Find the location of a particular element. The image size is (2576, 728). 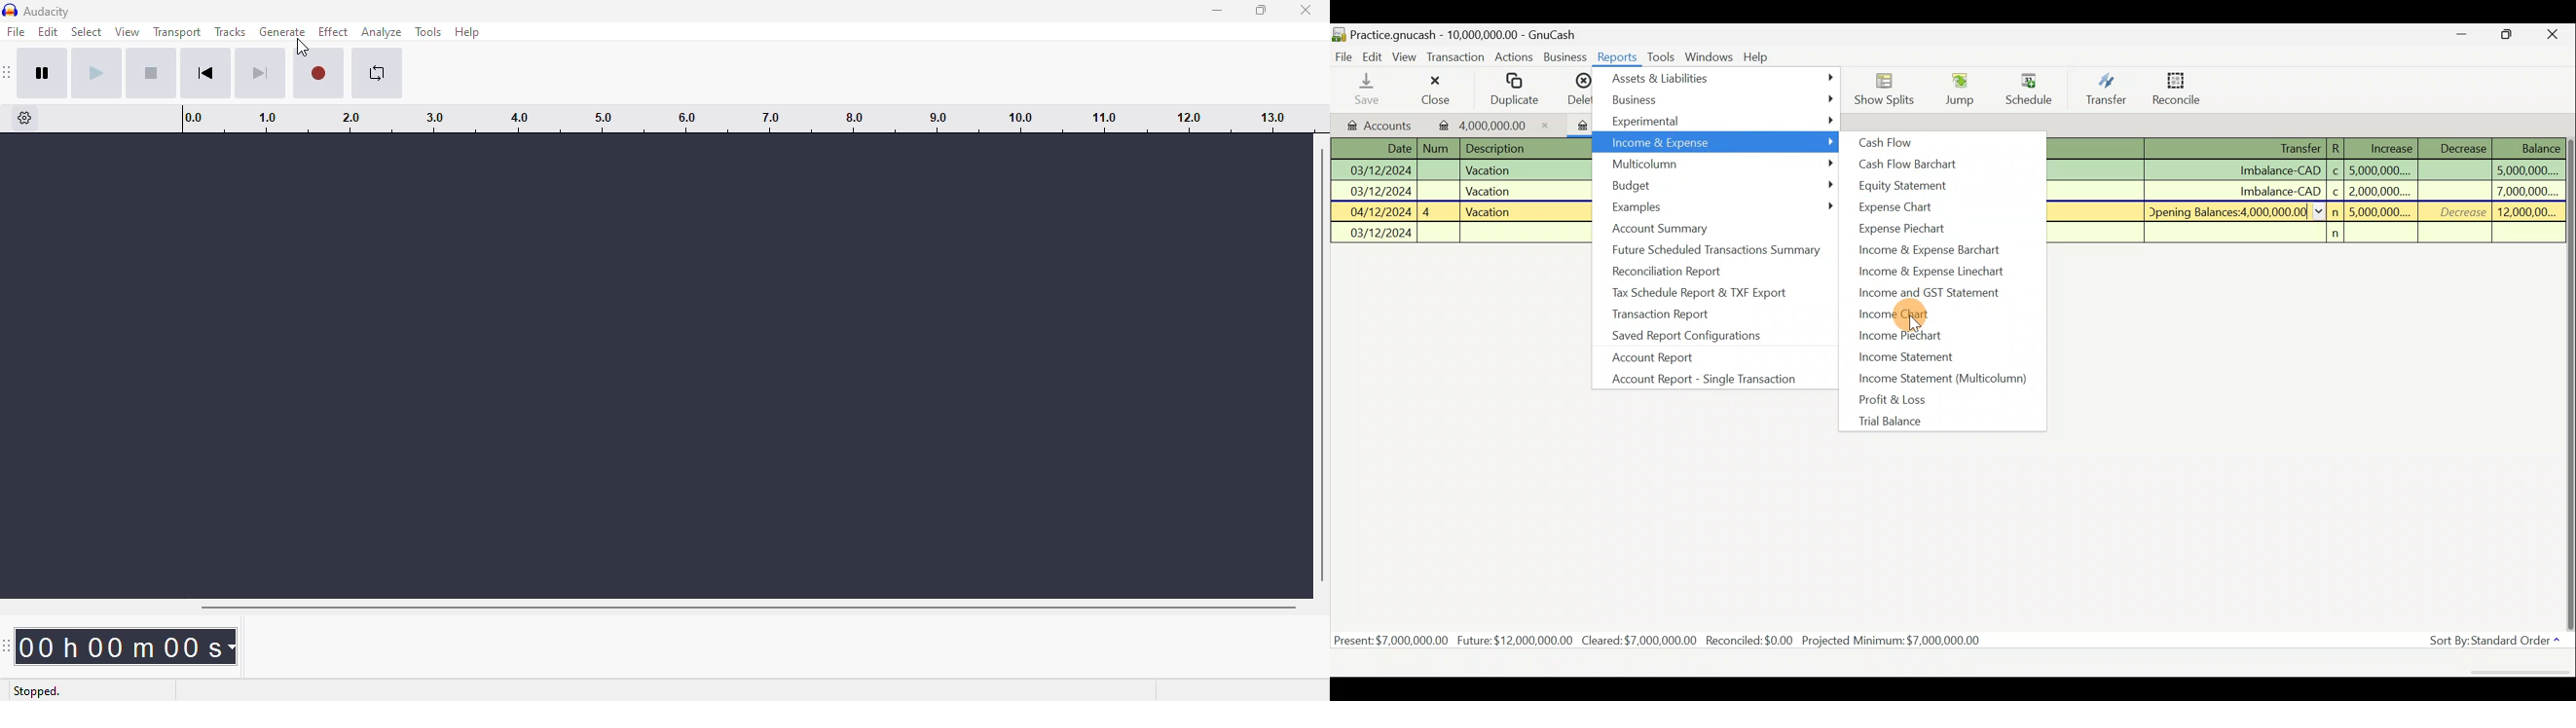

collapse is located at coordinates (2320, 211).